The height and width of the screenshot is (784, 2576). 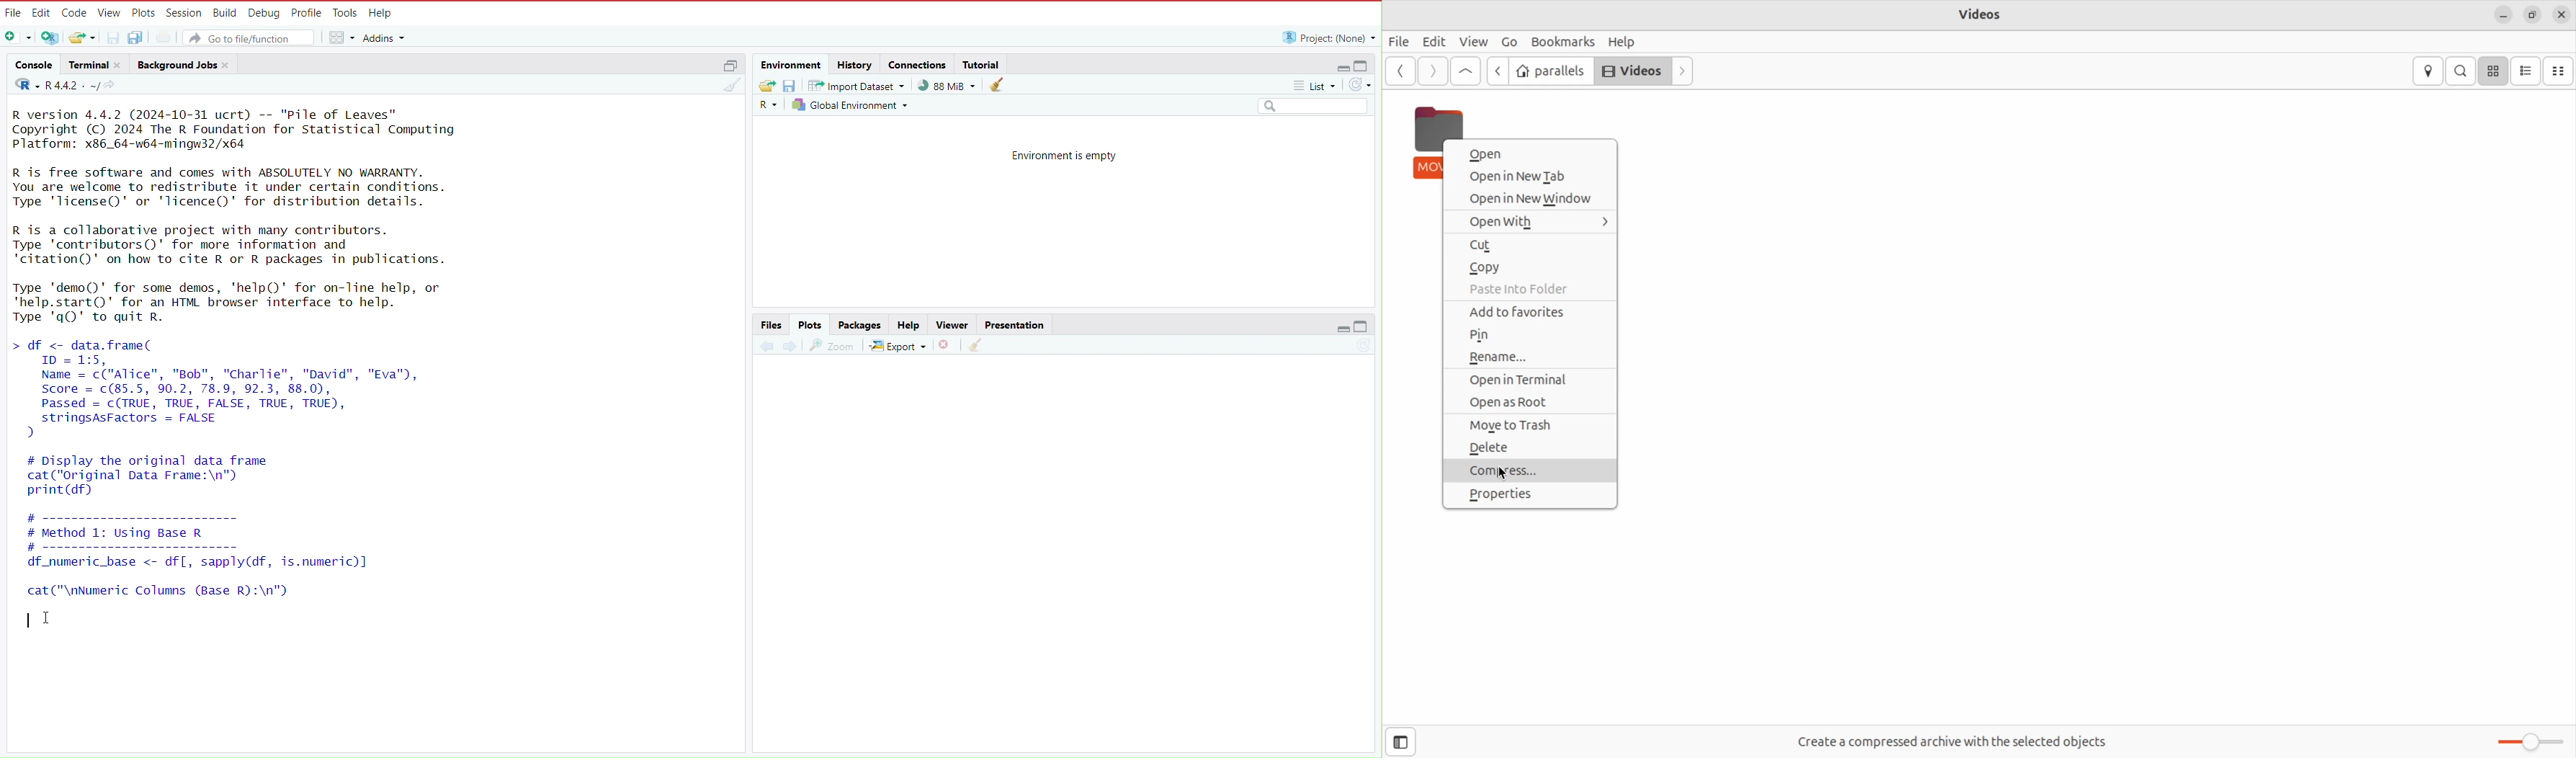 What do you see at coordinates (787, 345) in the screenshot?
I see `next plot` at bounding box center [787, 345].